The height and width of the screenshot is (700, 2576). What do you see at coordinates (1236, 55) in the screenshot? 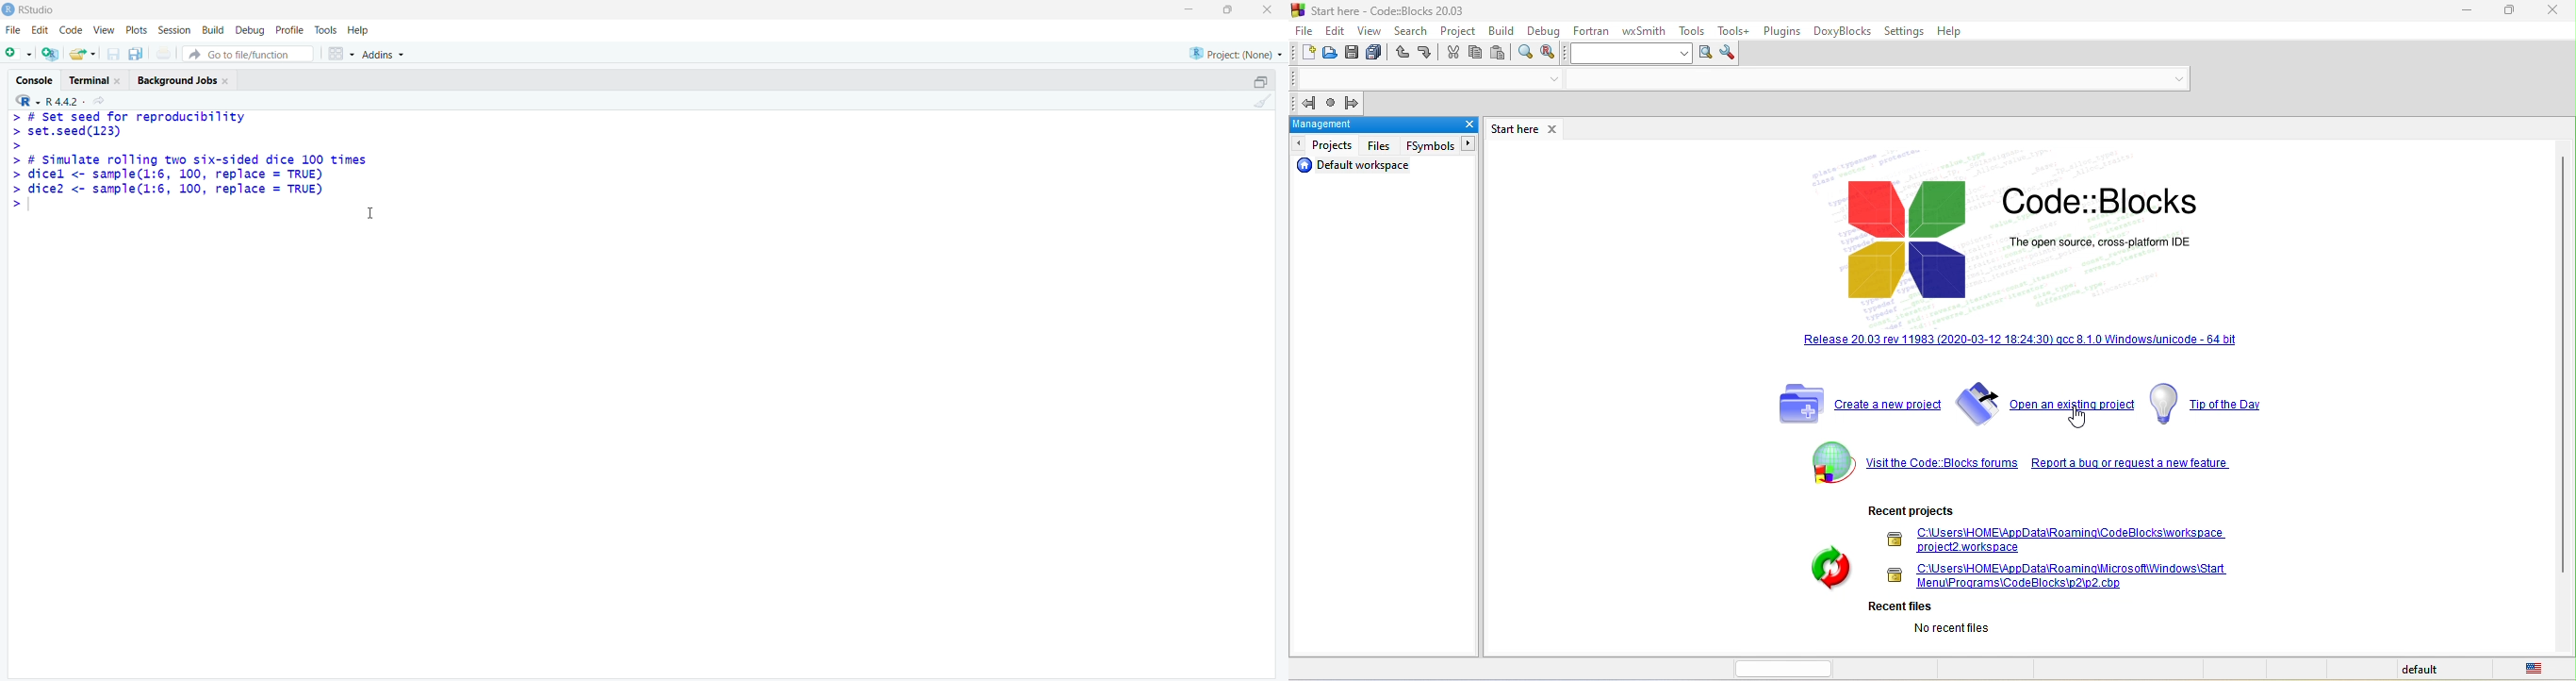
I see `project (none)` at bounding box center [1236, 55].